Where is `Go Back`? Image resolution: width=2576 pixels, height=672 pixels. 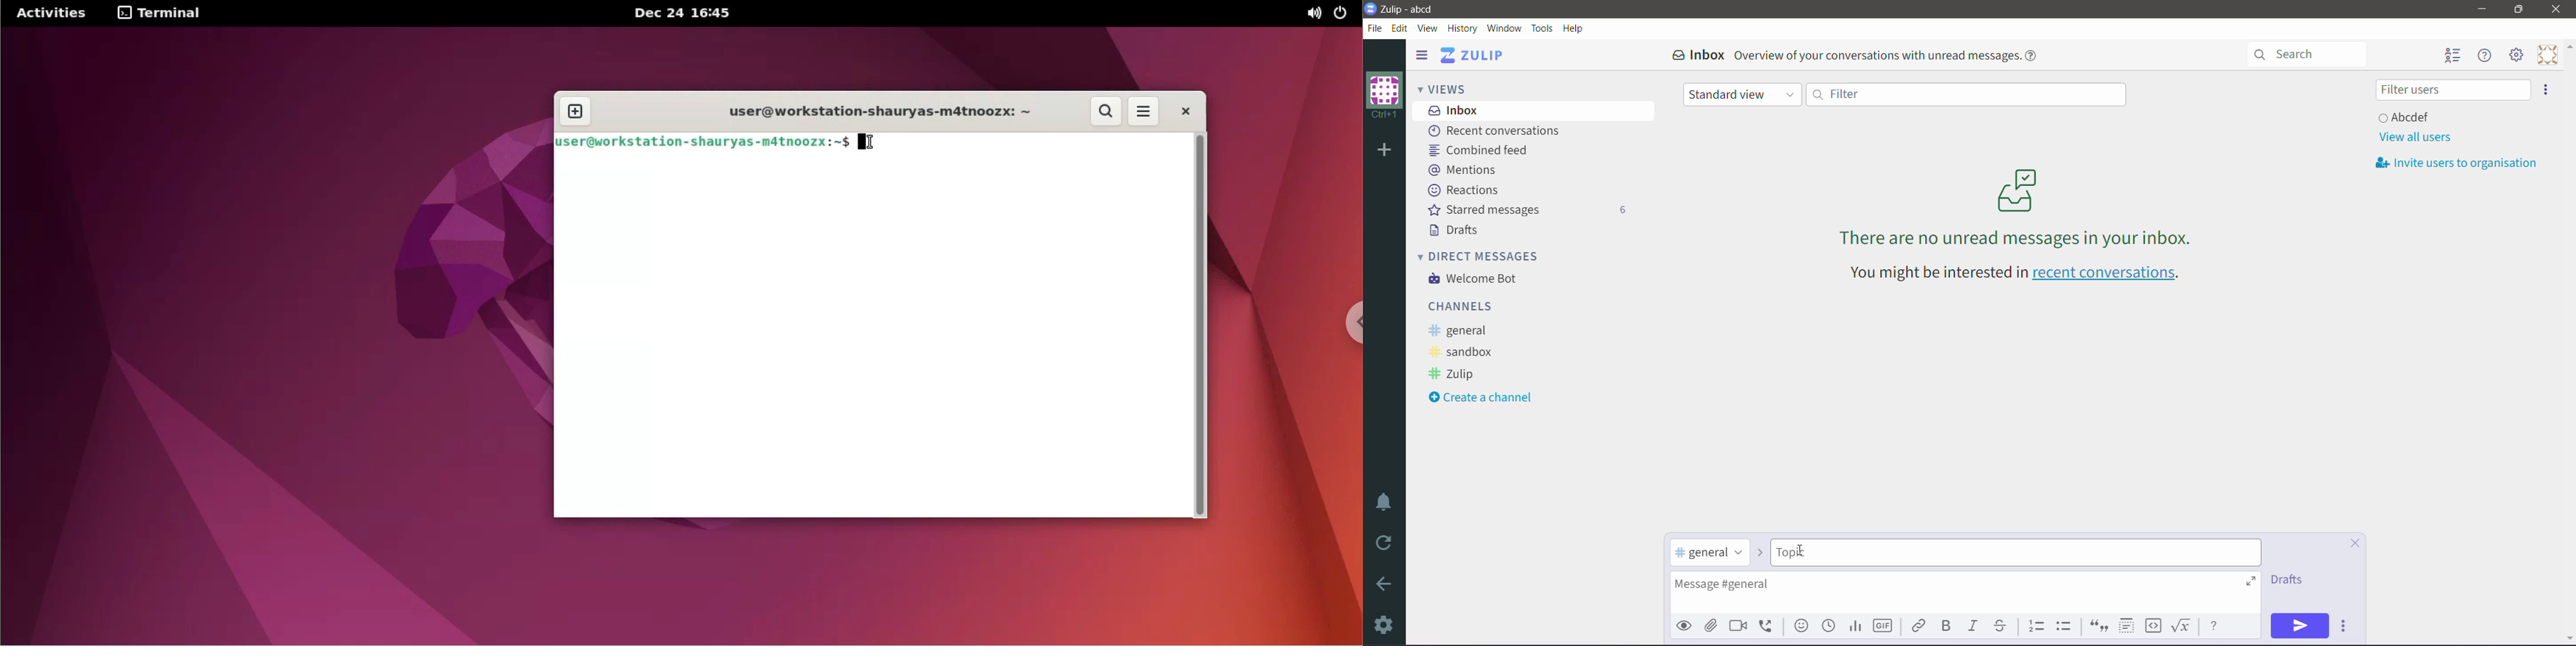 Go Back is located at coordinates (1384, 583).